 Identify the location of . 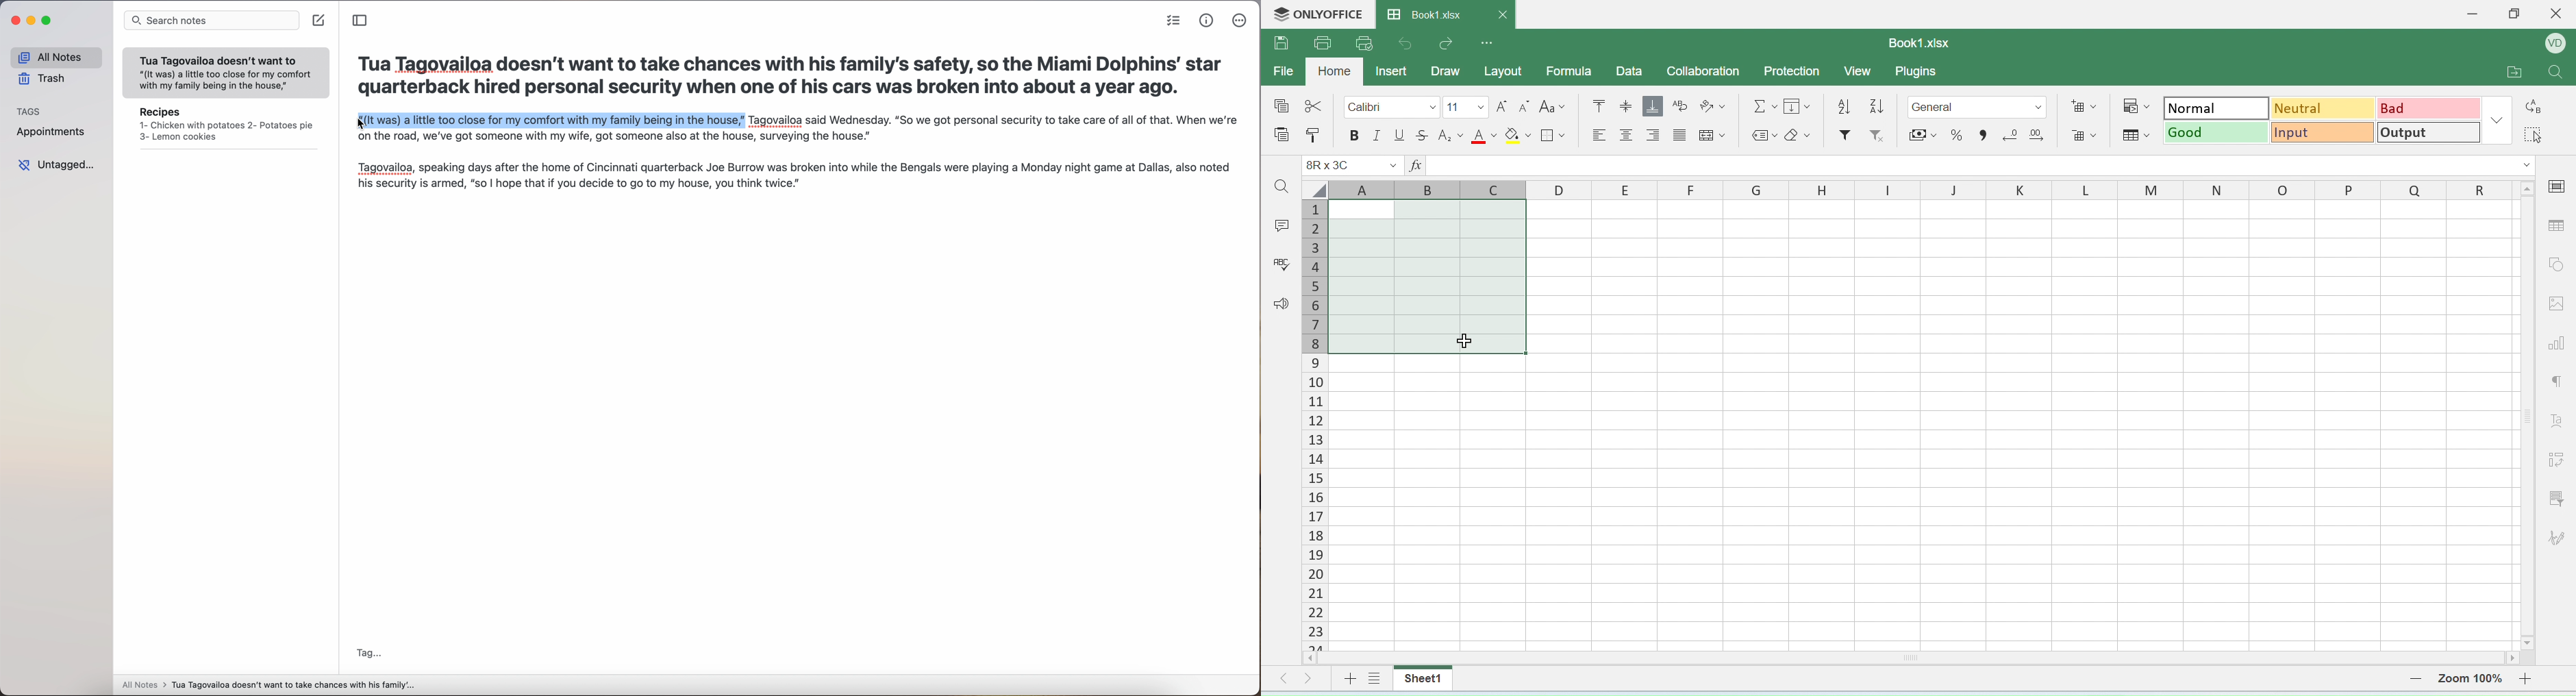
(1485, 136).